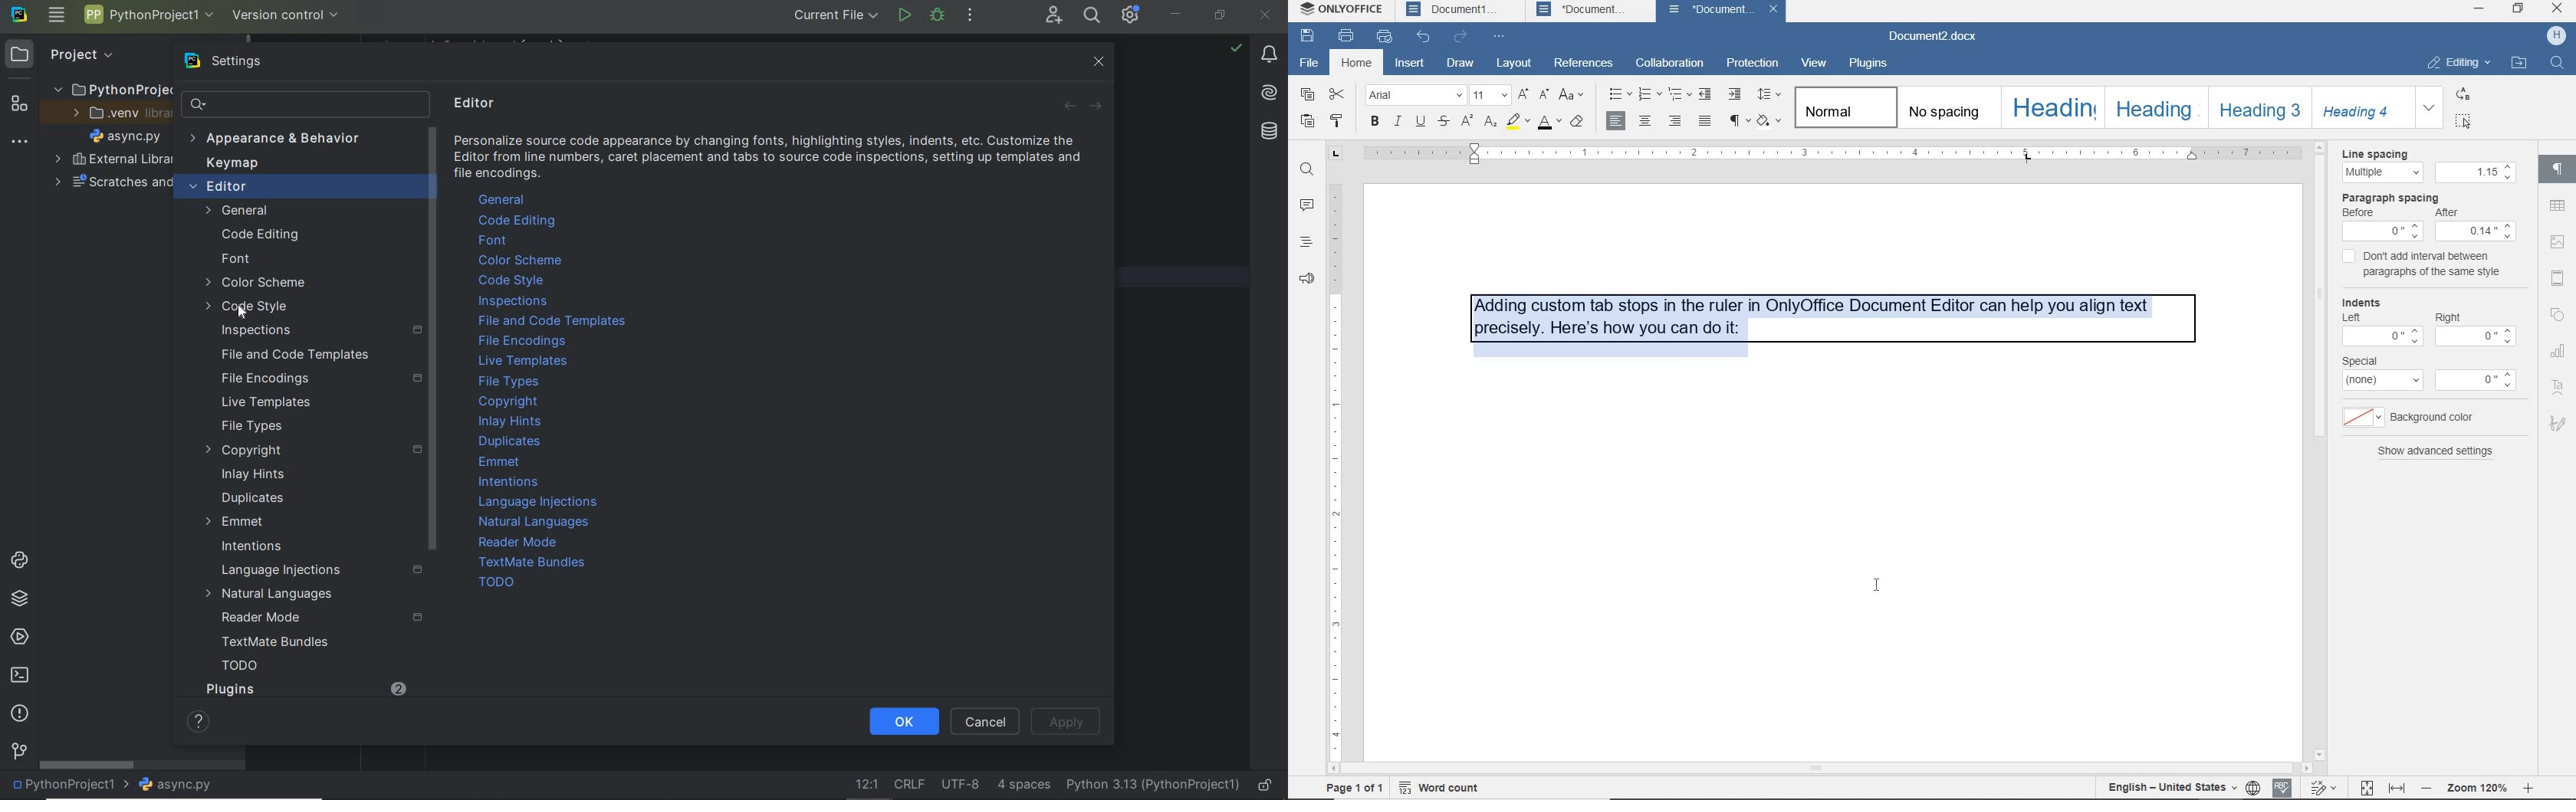 The width and height of the screenshot is (2576, 812). What do you see at coordinates (2478, 380) in the screenshot?
I see `menu` at bounding box center [2478, 380].